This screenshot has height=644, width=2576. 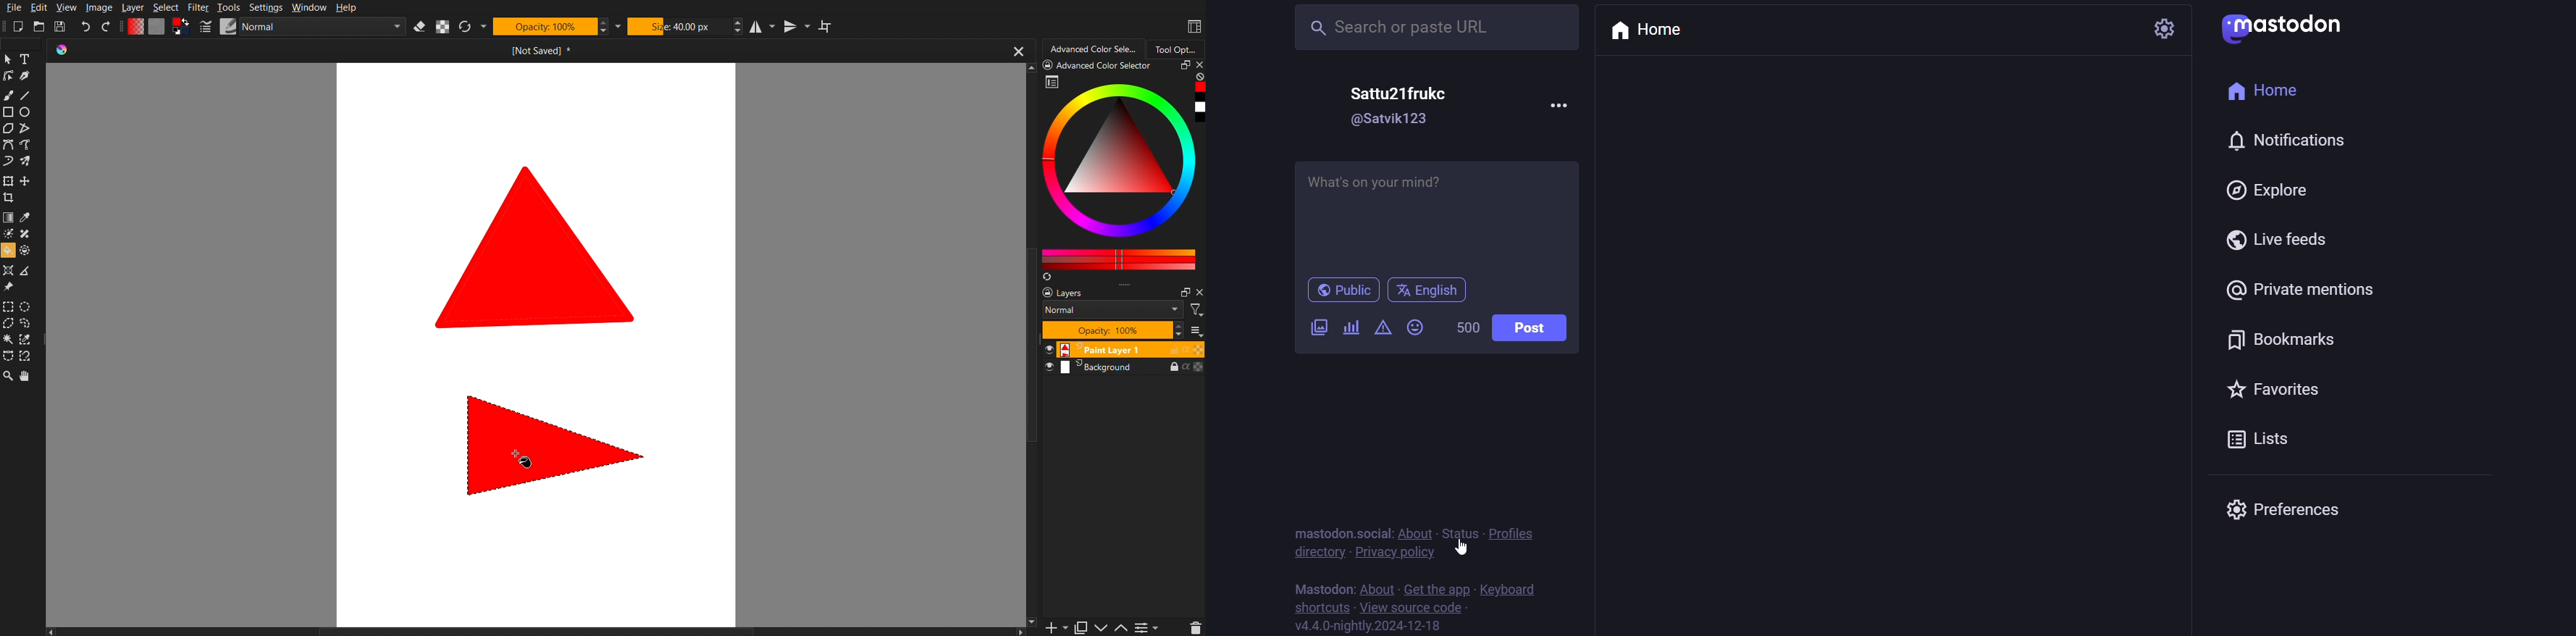 I want to click on live feed, so click(x=2276, y=241).